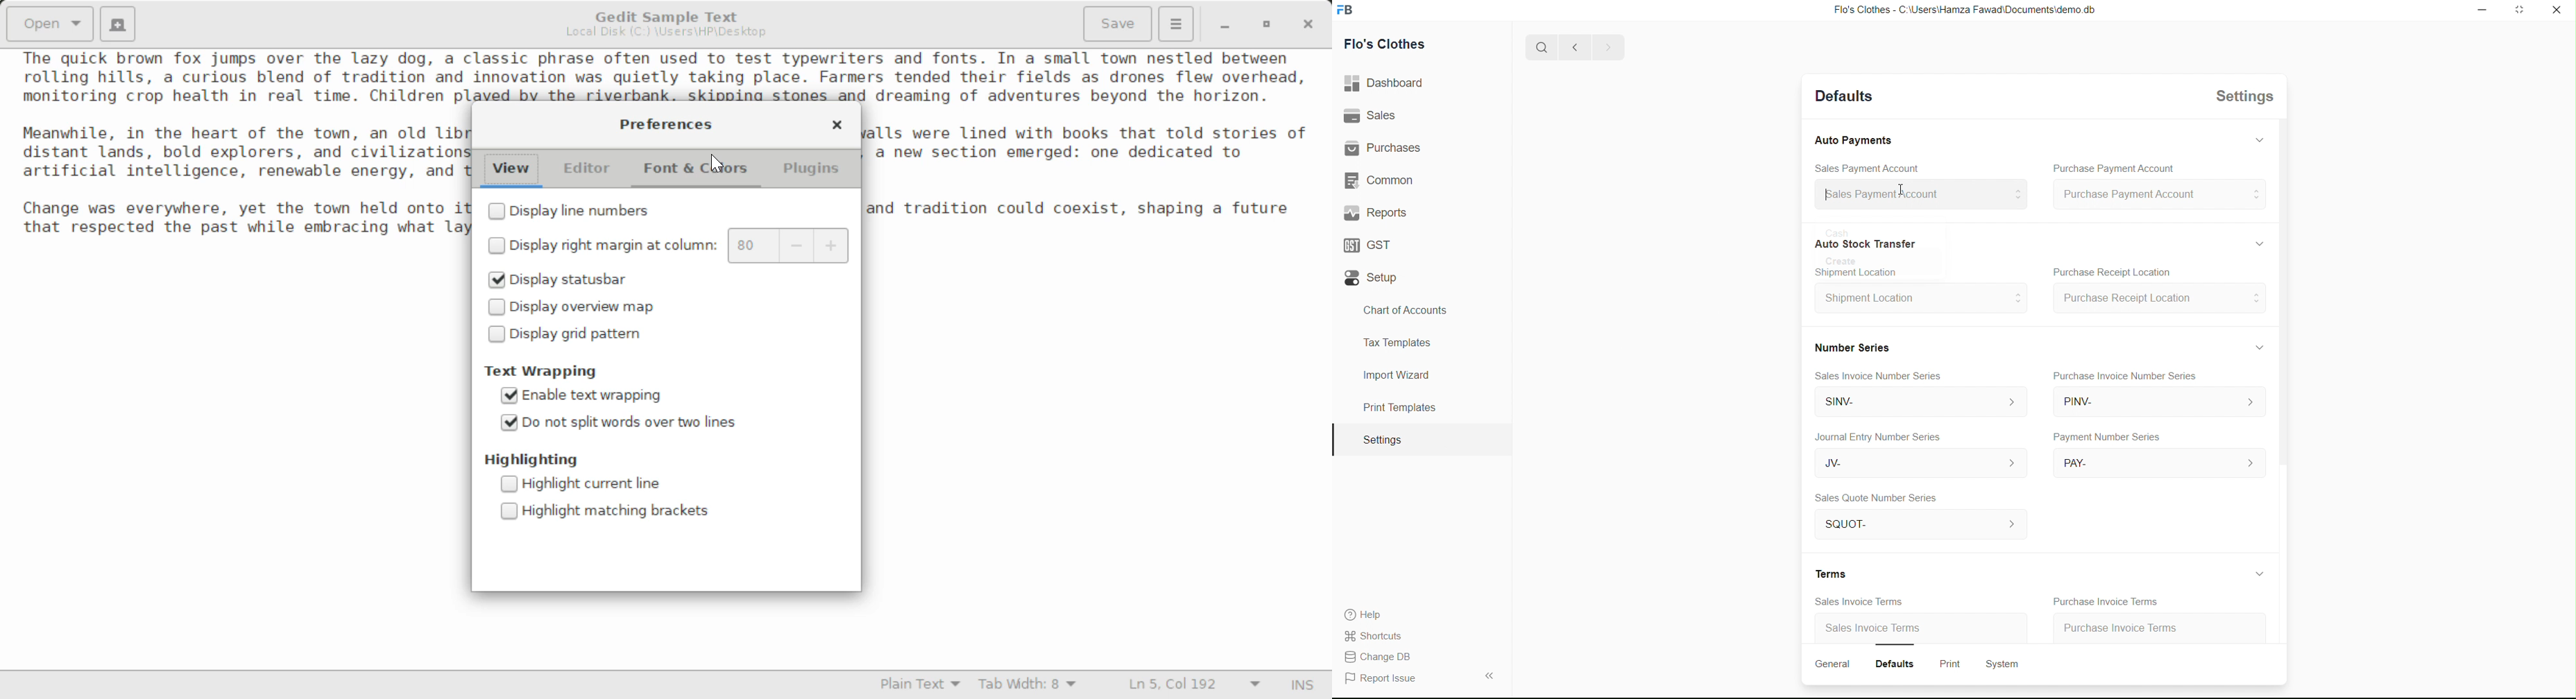 Image resolution: width=2576 pixels, height=700 pixels. What do you see at coordinates (1855, 273) in the screenshot?
I see `Shipment Location` at bounding box center [1855, 273].